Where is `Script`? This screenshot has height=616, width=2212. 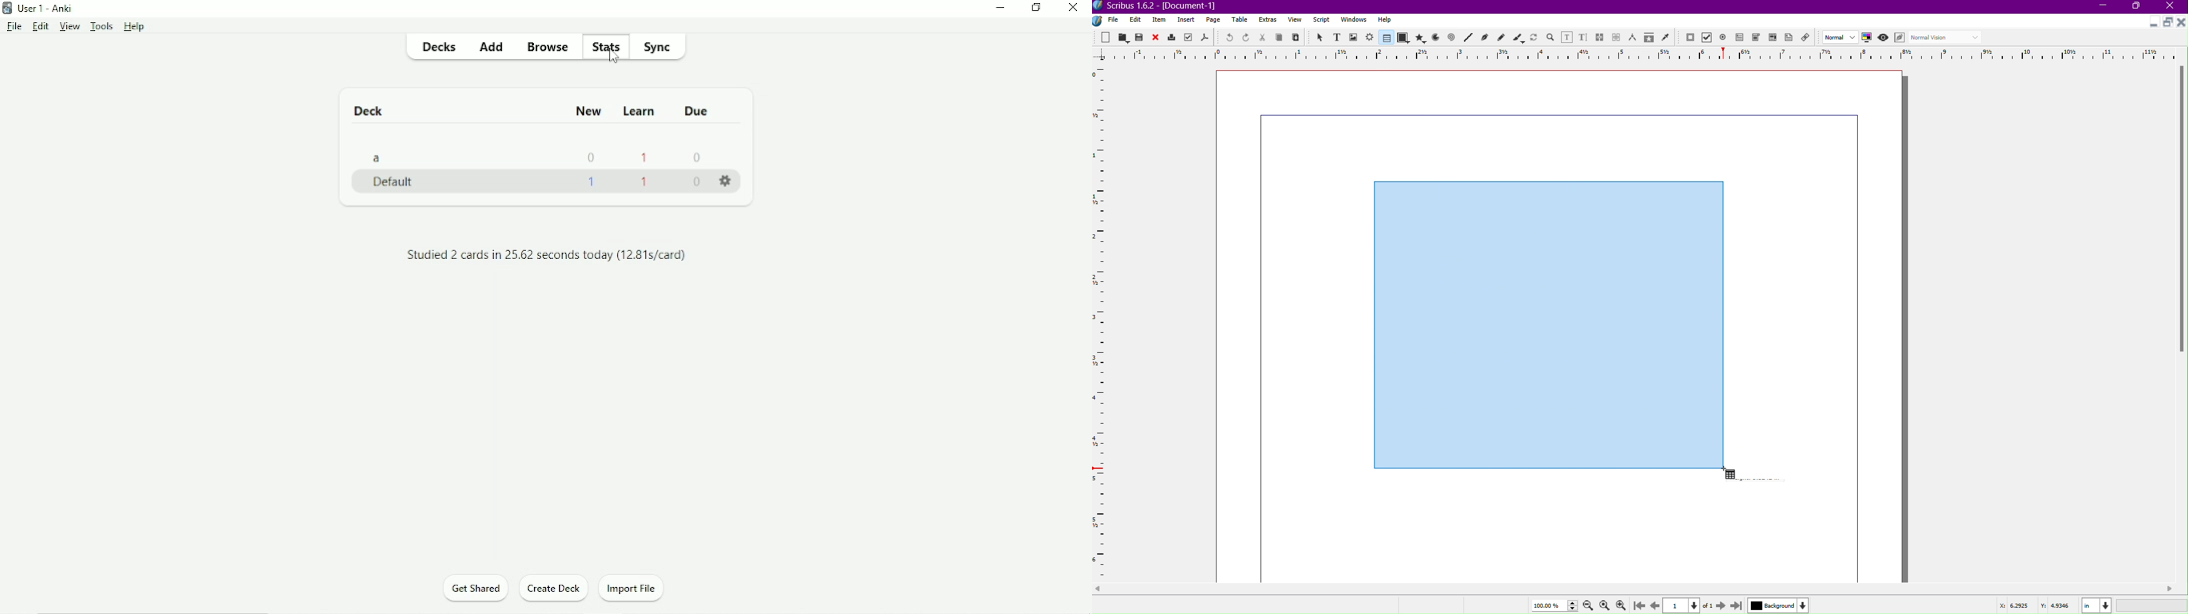
Script is located at coordinates (1321, 20).